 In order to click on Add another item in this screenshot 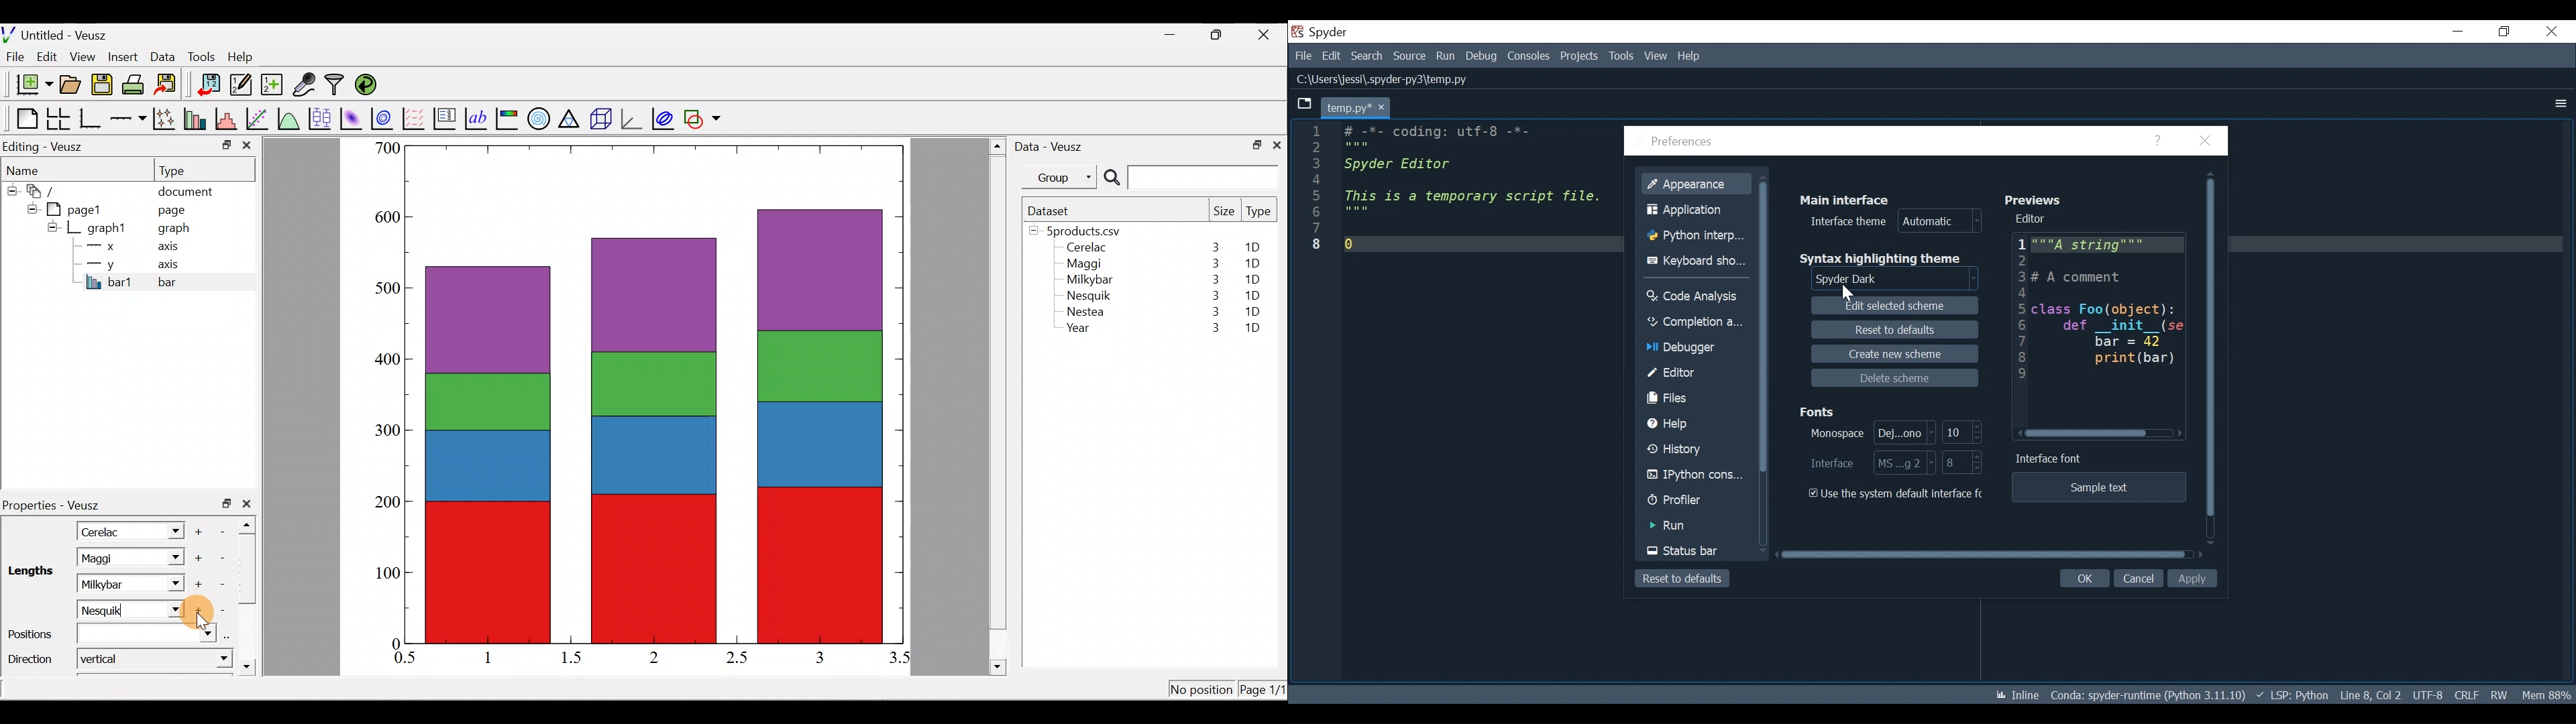, I will do `click(201, 530)`.